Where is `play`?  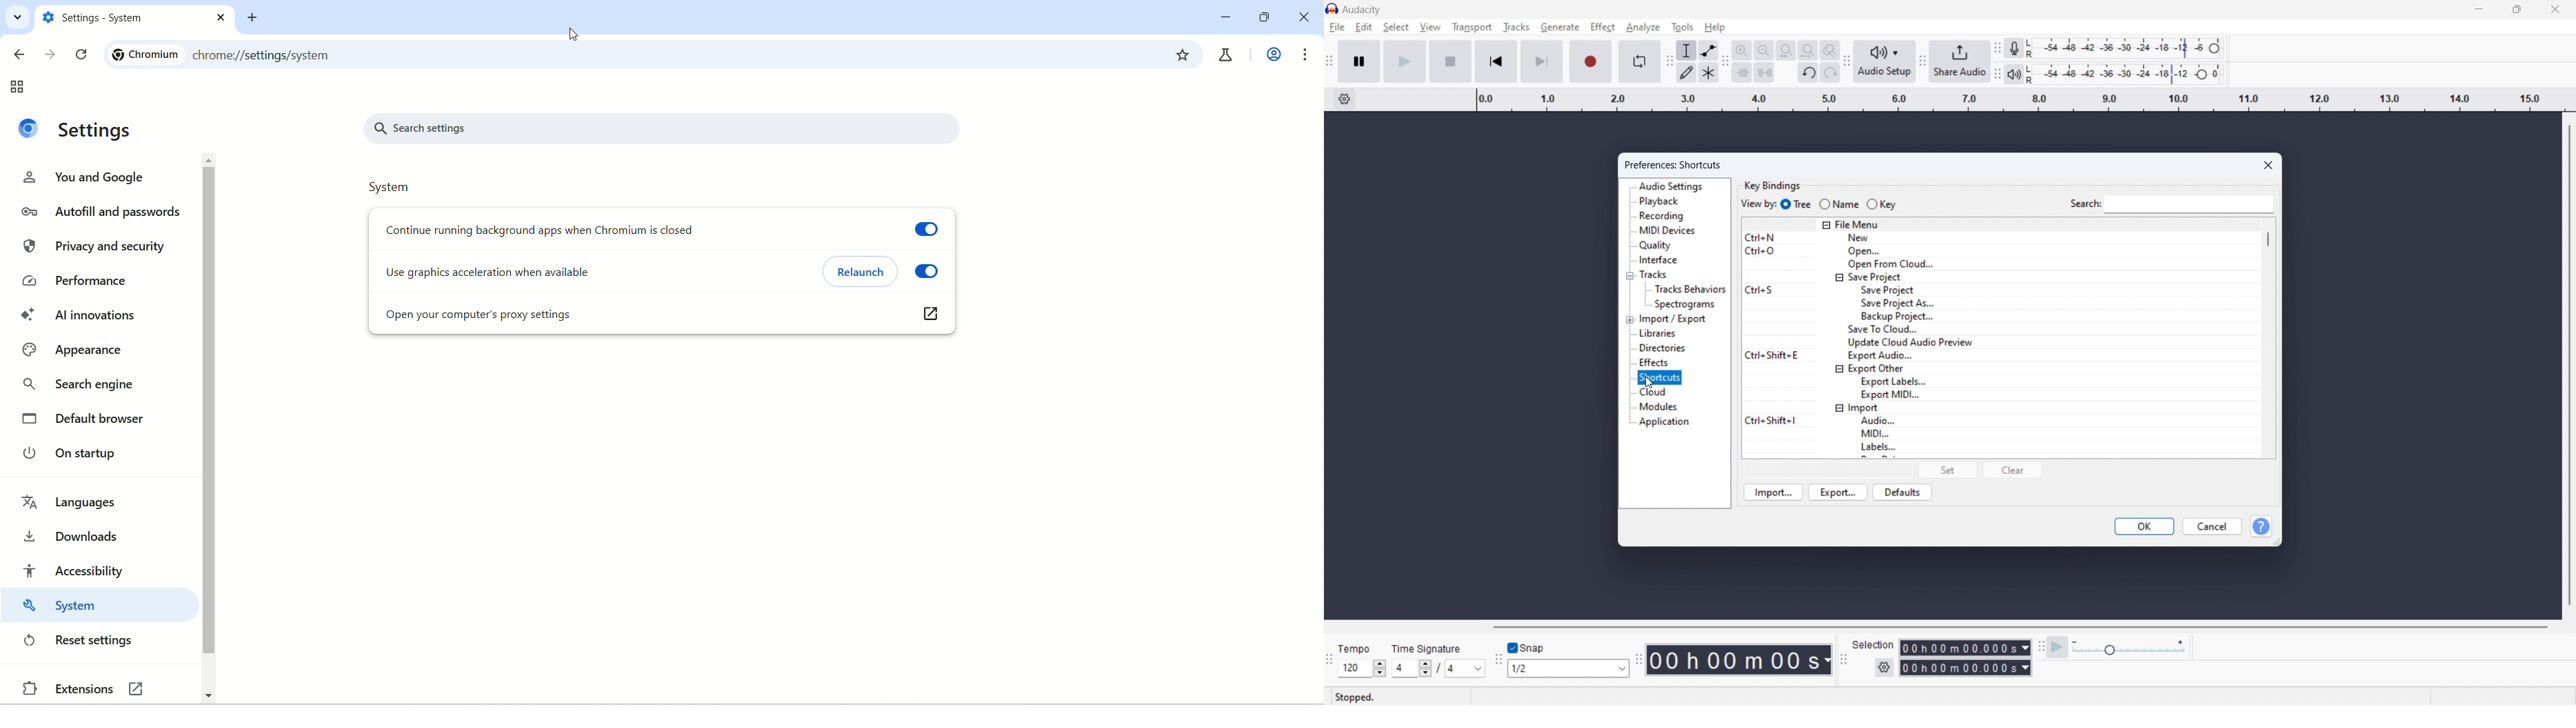 play is located at coordinates (1405, 62).